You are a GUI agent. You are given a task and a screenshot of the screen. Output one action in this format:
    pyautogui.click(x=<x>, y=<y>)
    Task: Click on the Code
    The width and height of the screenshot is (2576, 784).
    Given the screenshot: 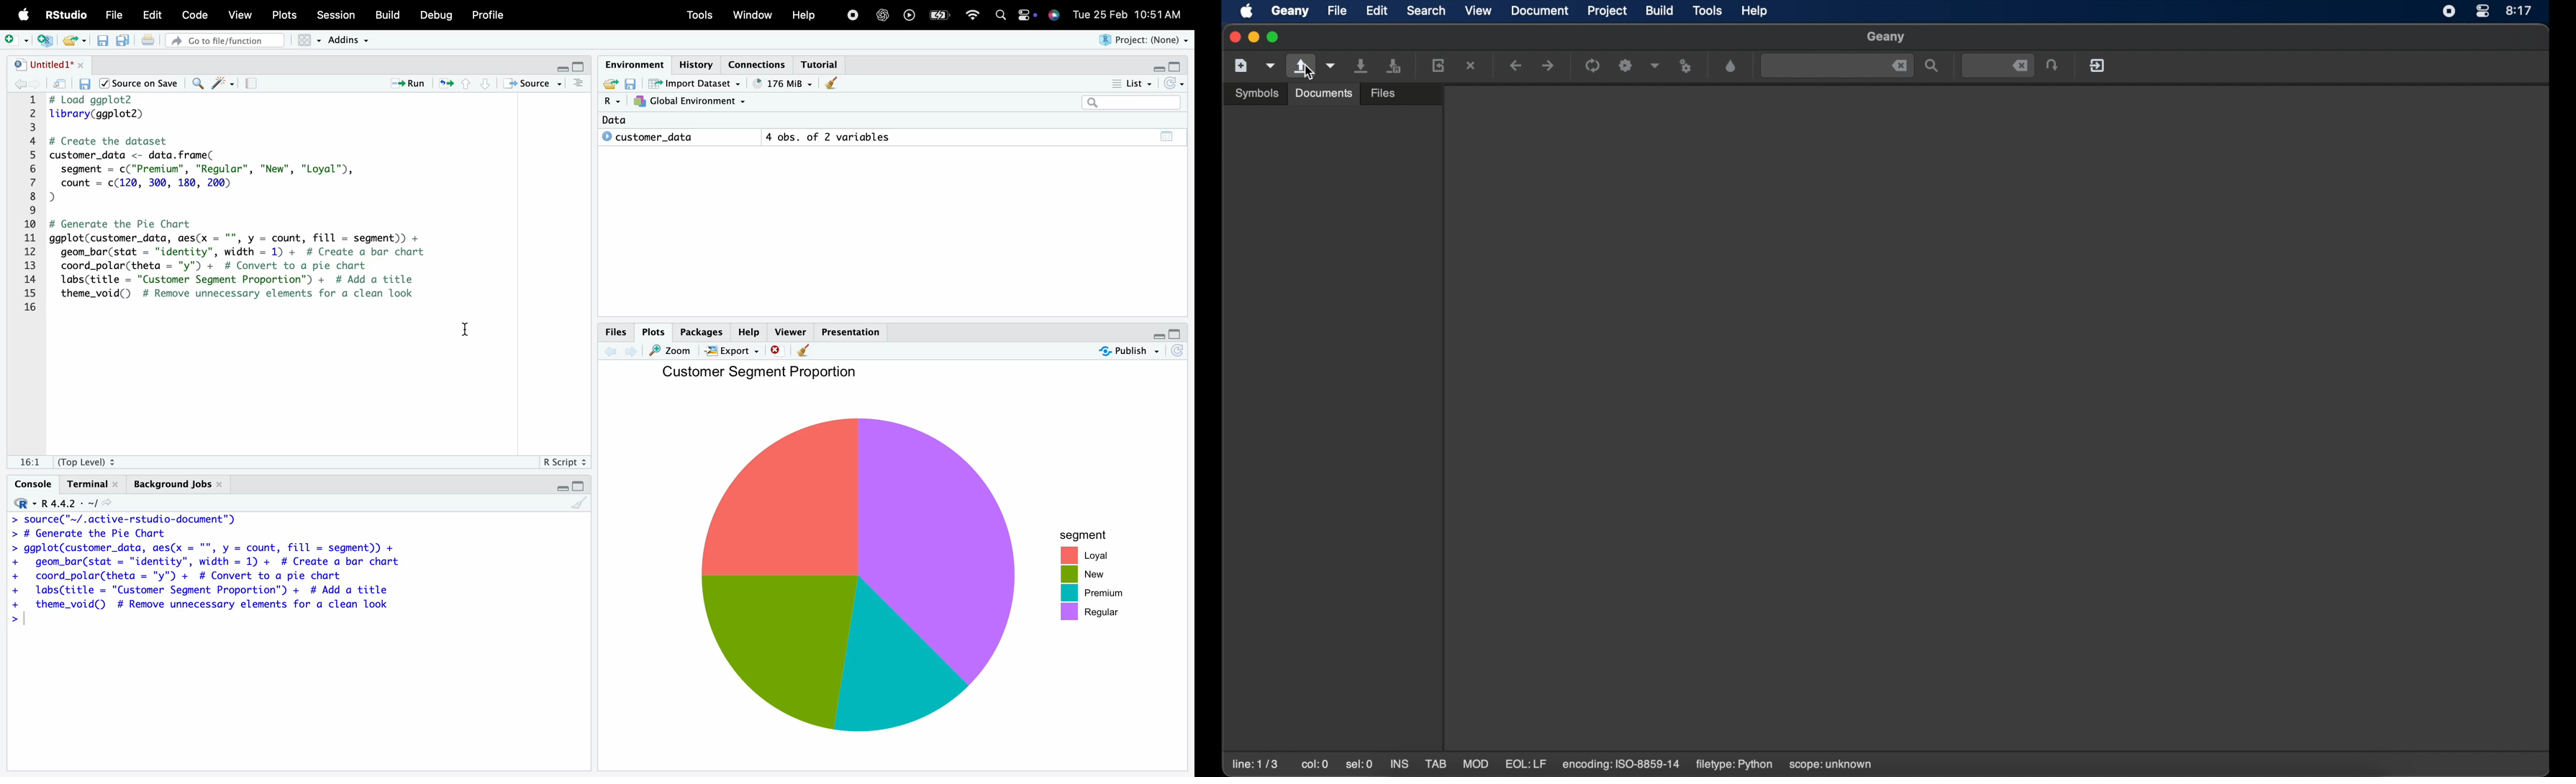 What is the action you would take?
    pyautogui.click(x=198, y=15)
    